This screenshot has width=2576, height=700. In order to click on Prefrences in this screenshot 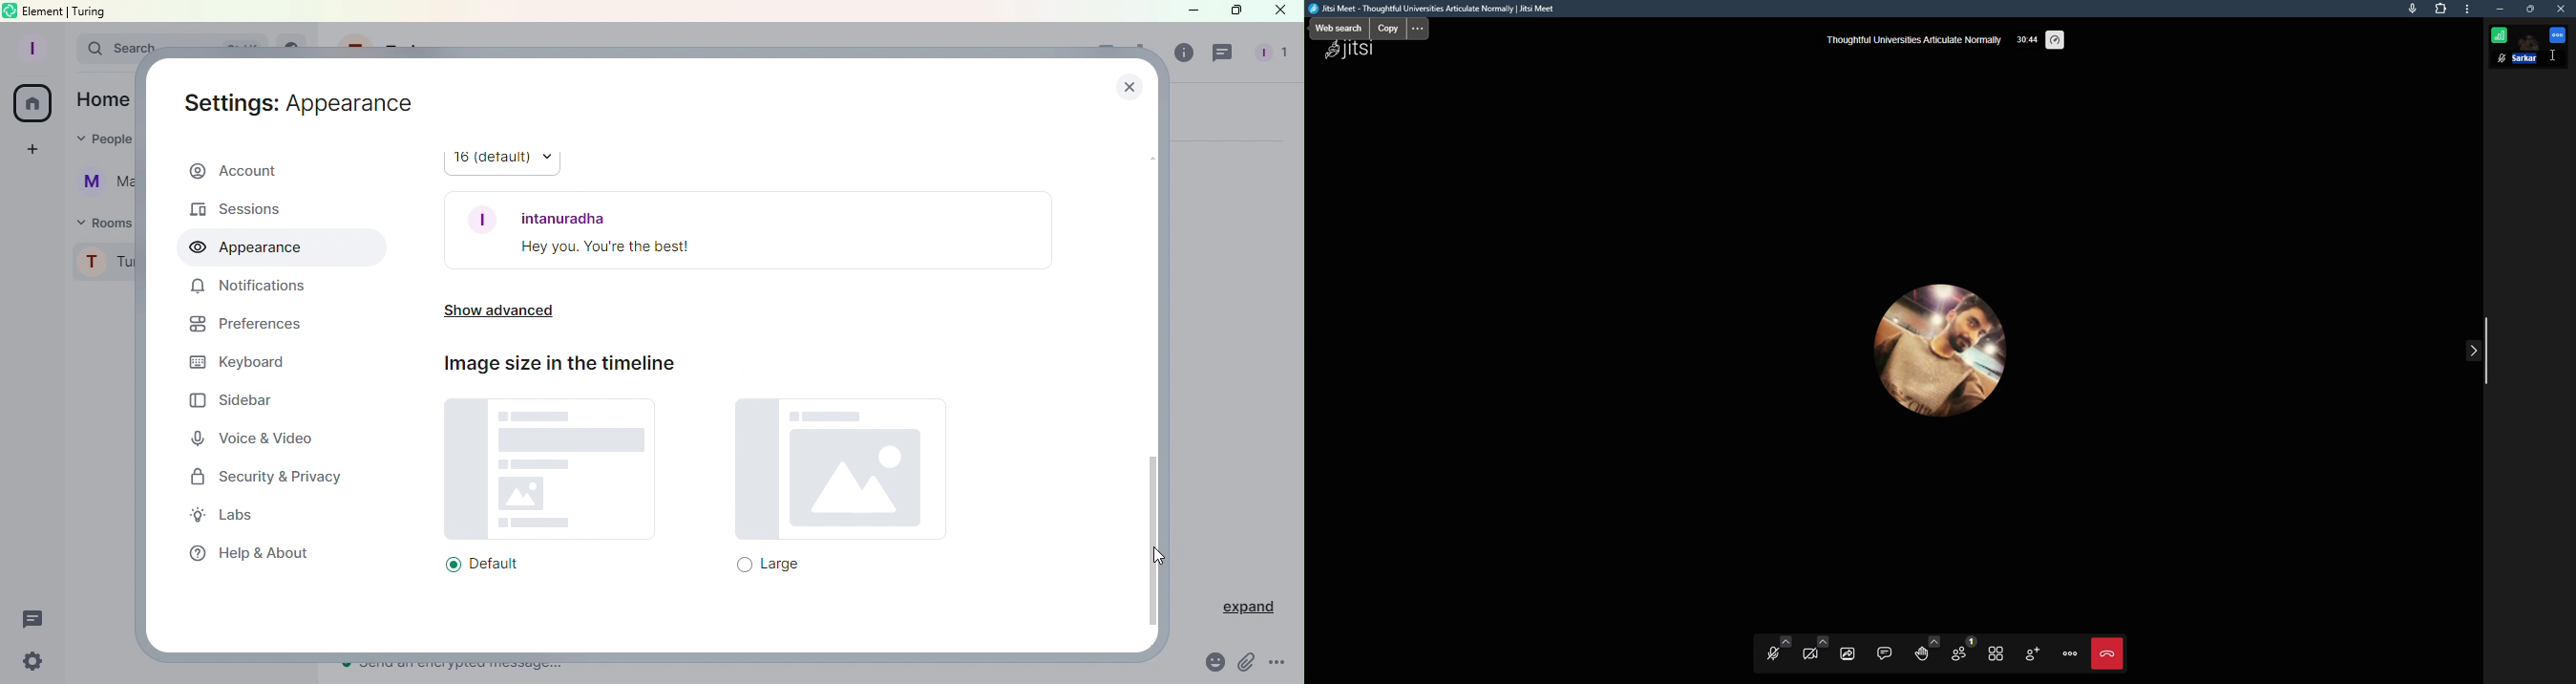, I will do `click(243, 325)`.